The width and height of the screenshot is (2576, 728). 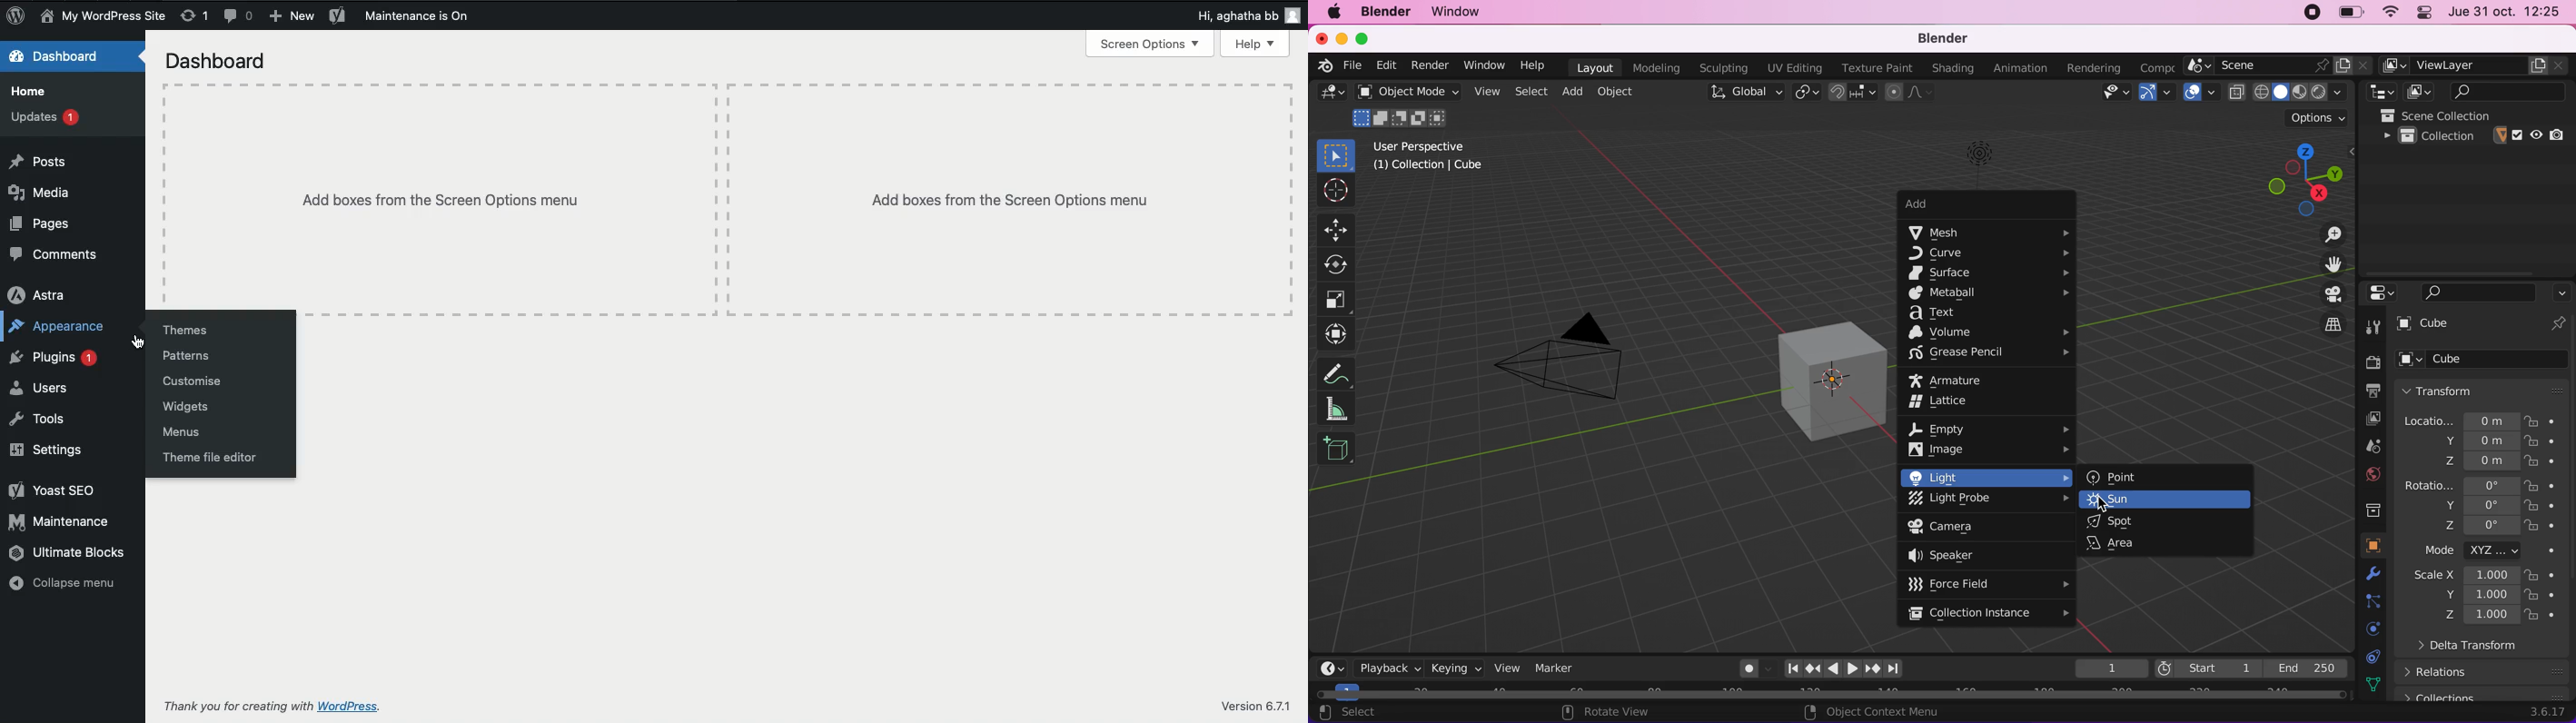 What do you see at coordinates (1389, 13) in the screenshot?
I see `blender` at bounding box center [1389, 13].